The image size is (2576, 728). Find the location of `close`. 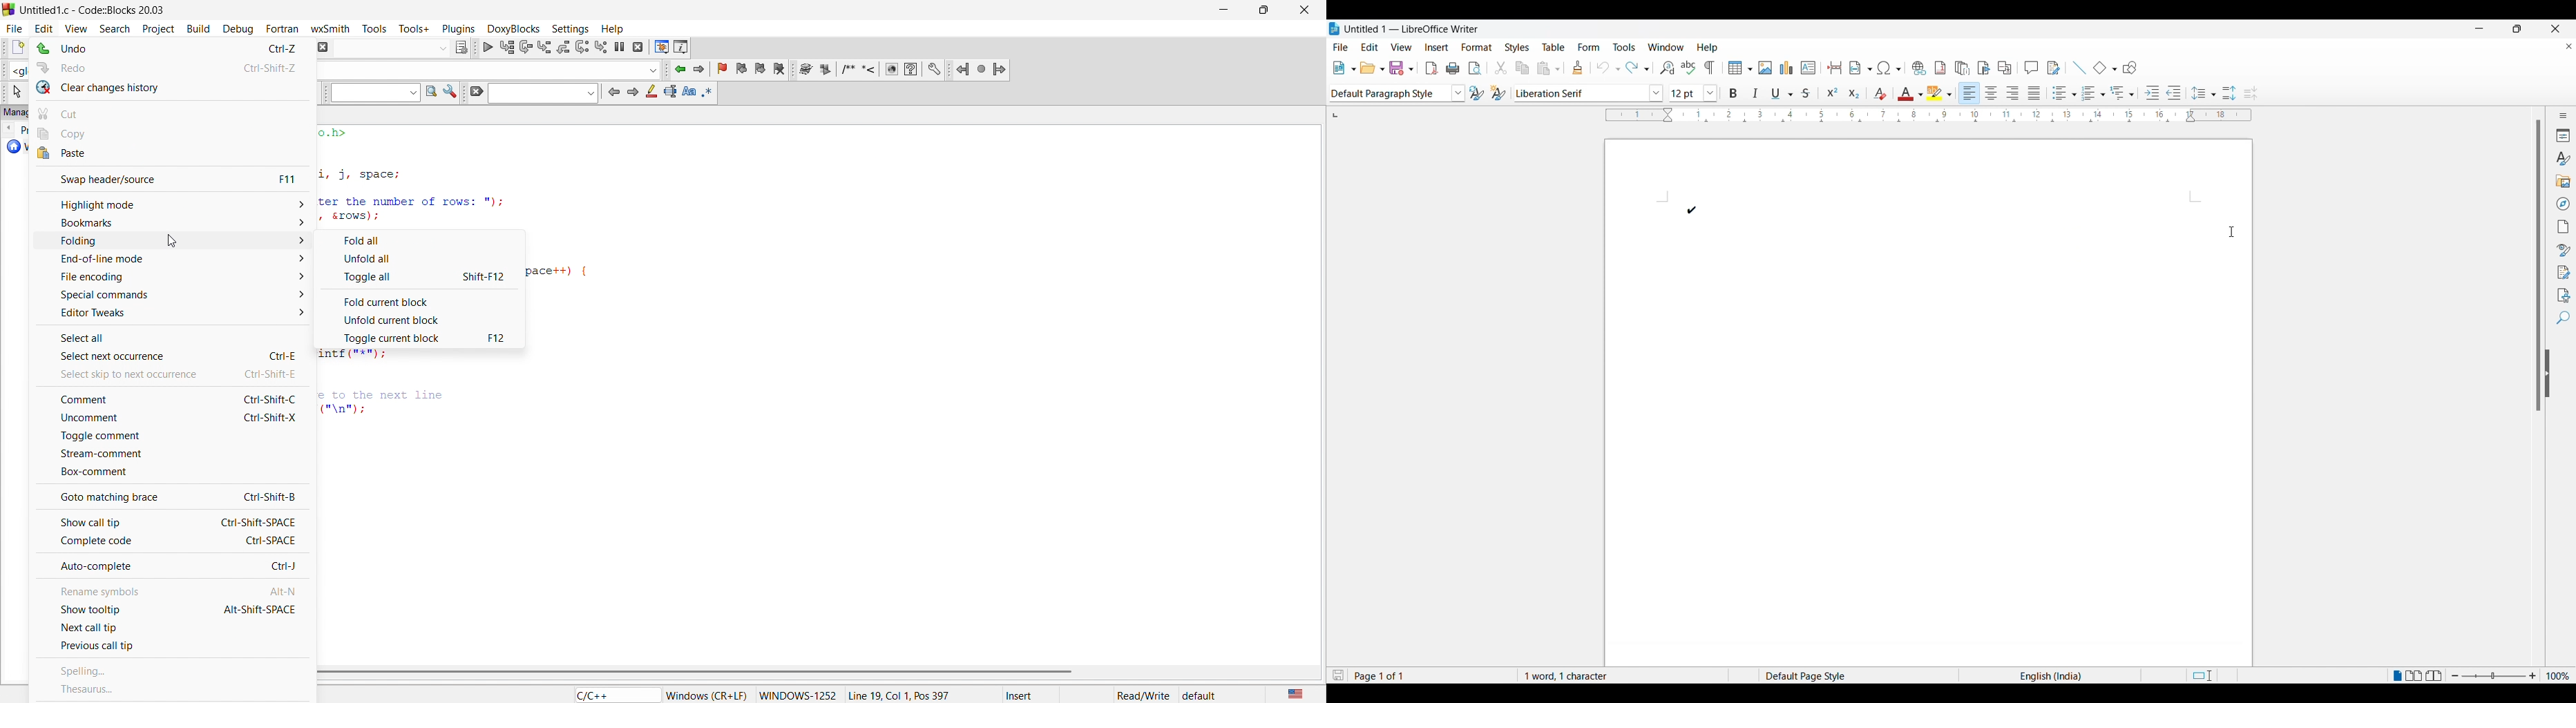

close is located at coordinates (2547, 27).